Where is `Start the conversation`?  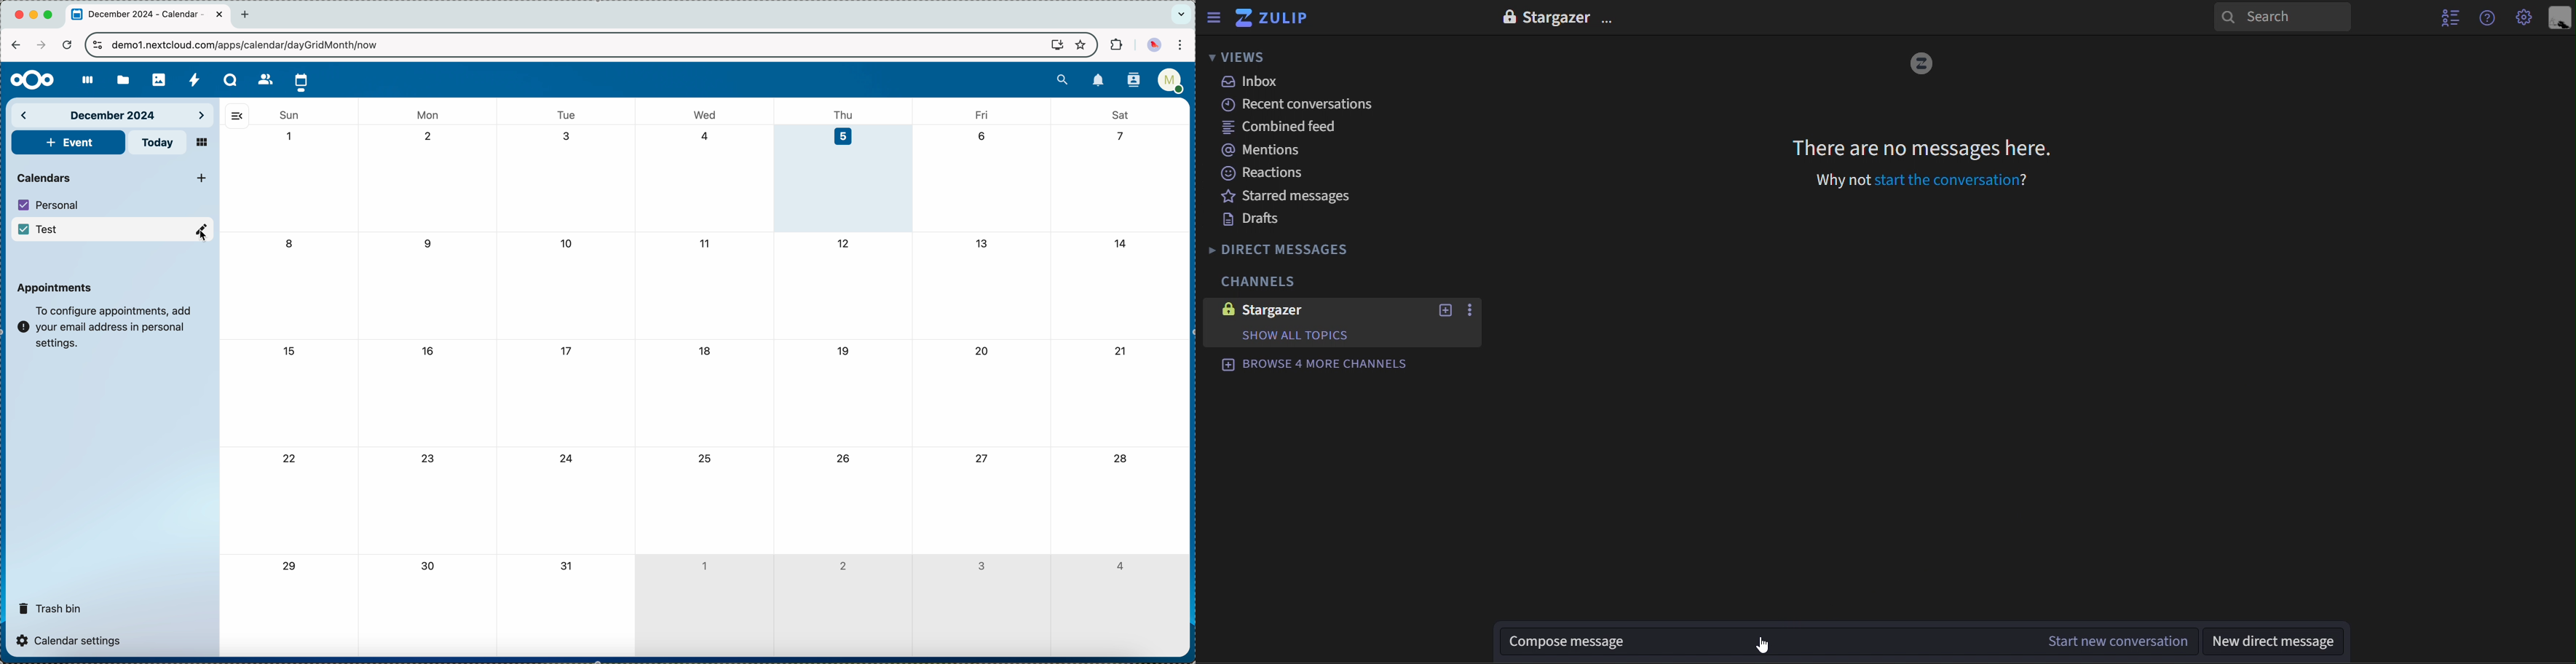 Start the conversation is located at coordinates (1951, 181).